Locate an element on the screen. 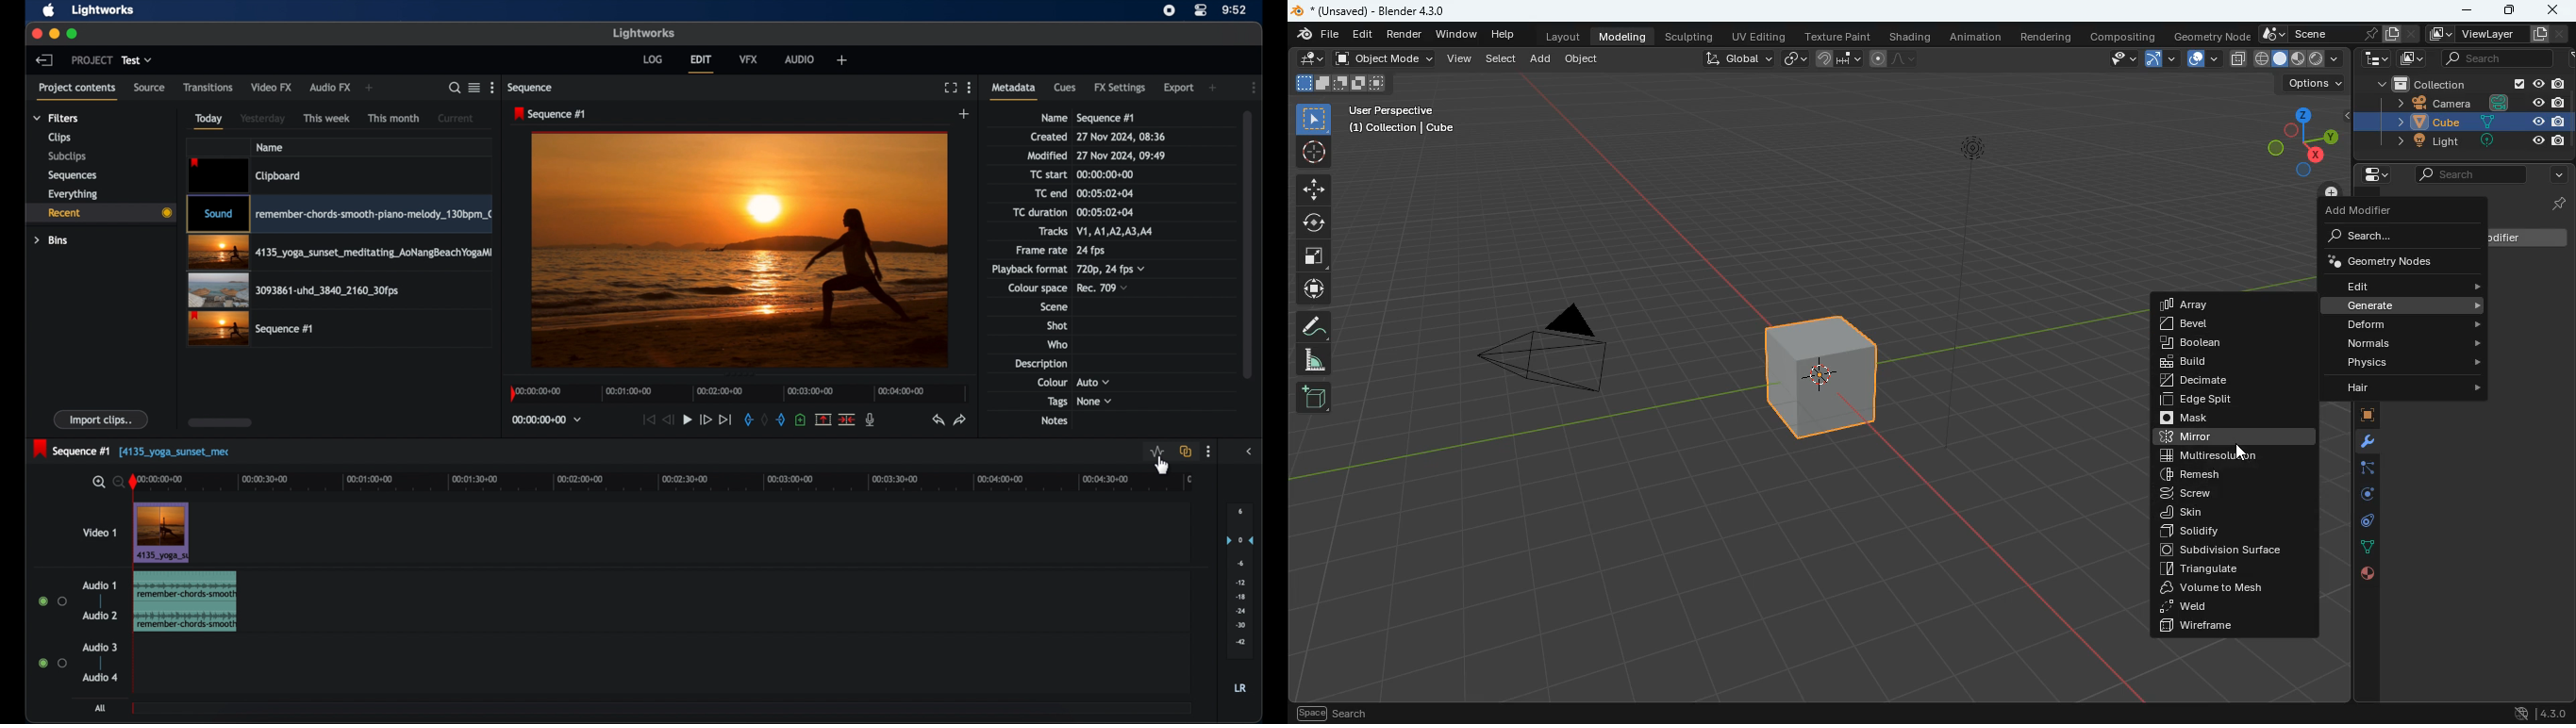 This screenshot has width=2576, height=728. play button is located at coordinates (688, 419).